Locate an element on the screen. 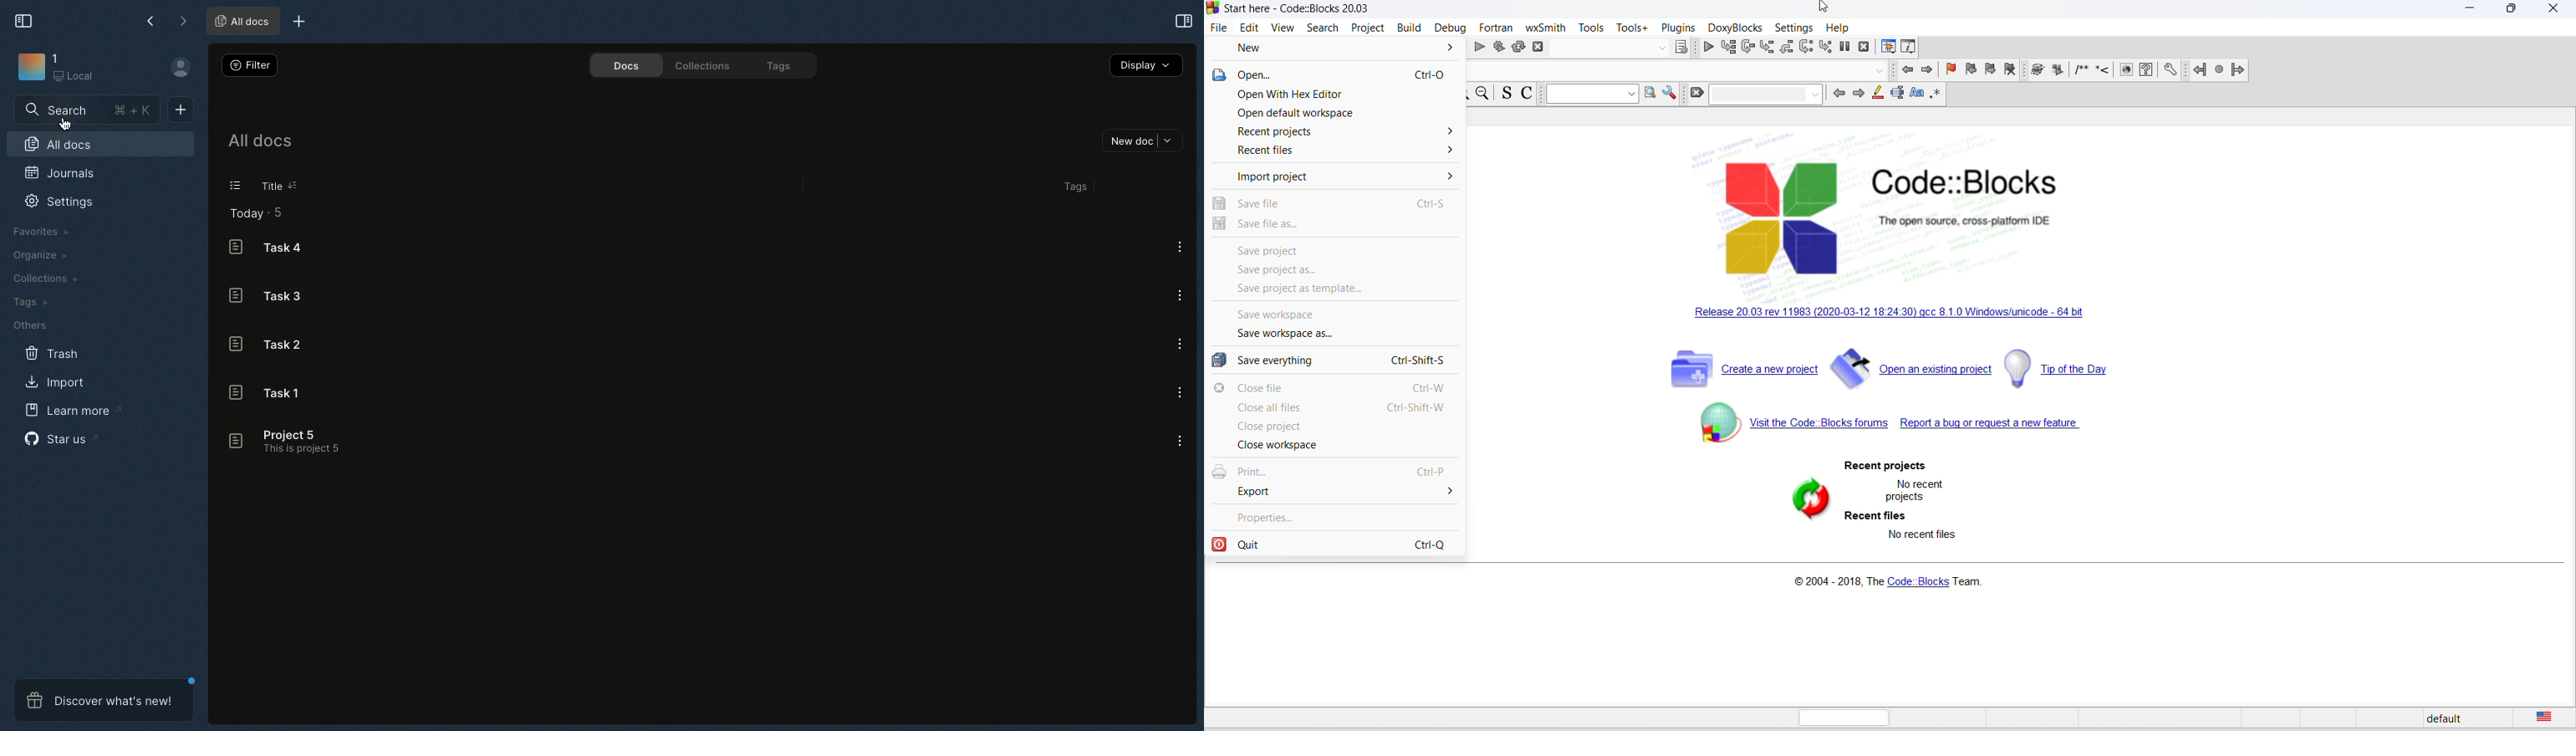 This screenshot has height=756, width=2576. refresh is located at coordinates (1803, 499).